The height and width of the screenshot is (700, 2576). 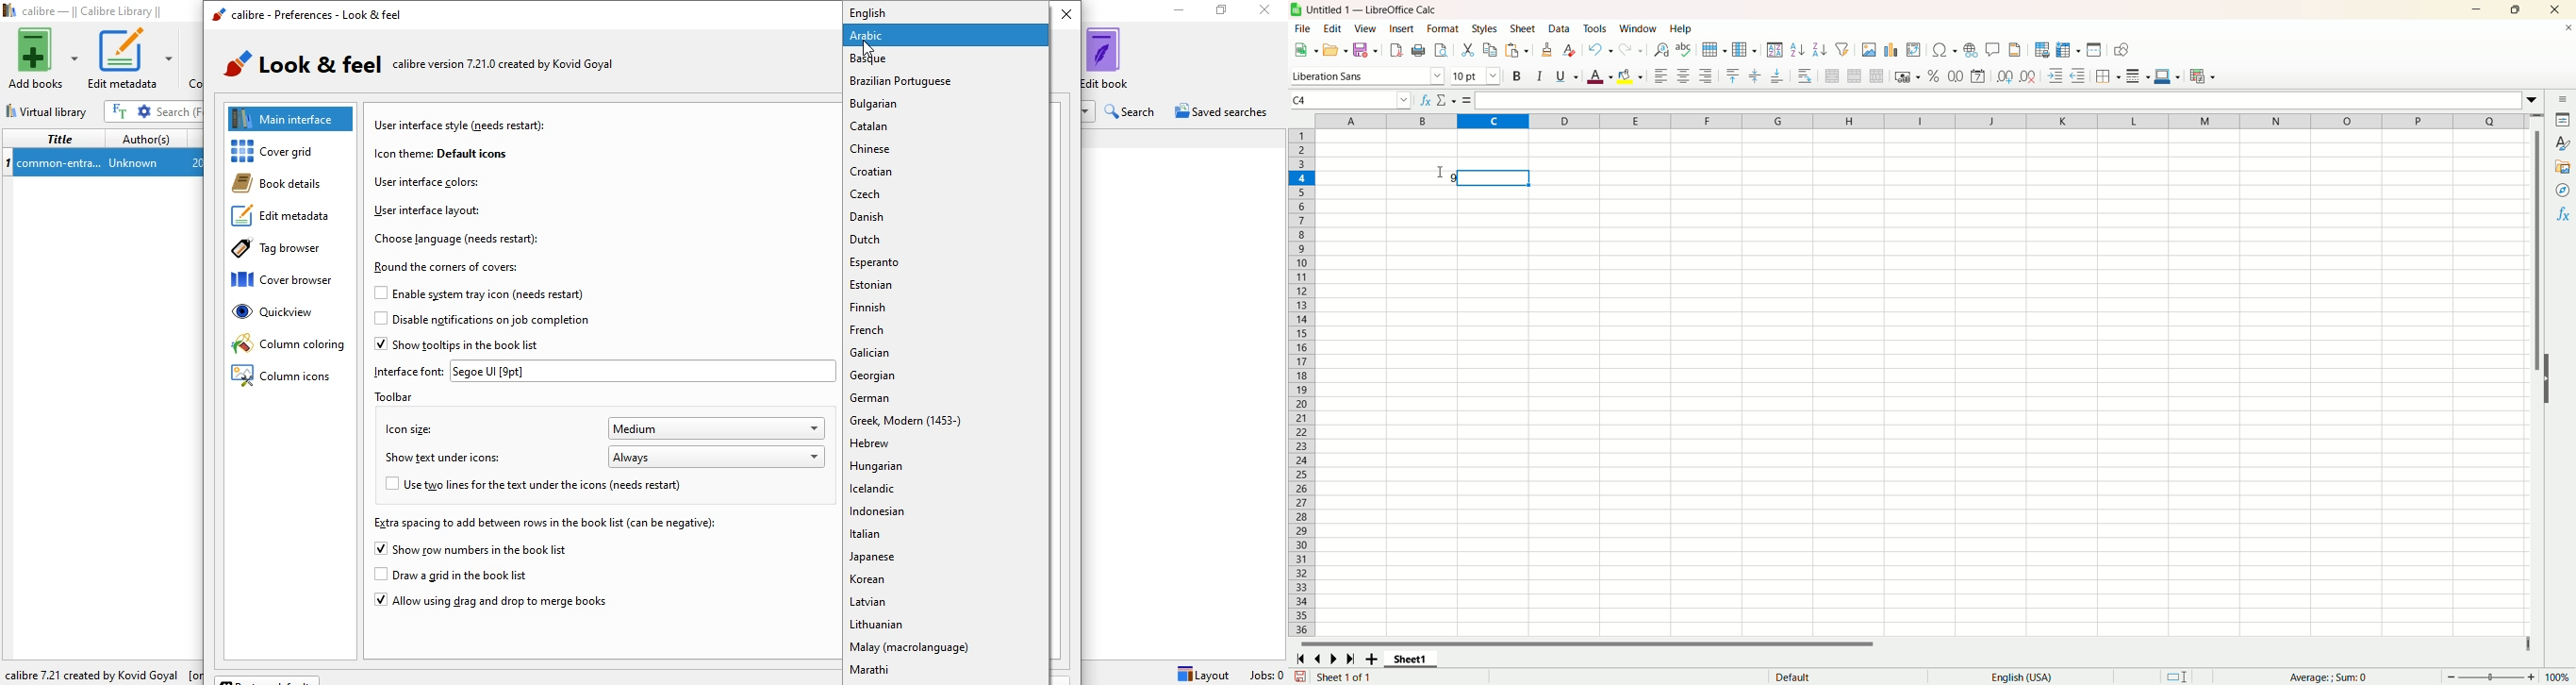 I want to click on split windows, so click(x=2095, y=51).